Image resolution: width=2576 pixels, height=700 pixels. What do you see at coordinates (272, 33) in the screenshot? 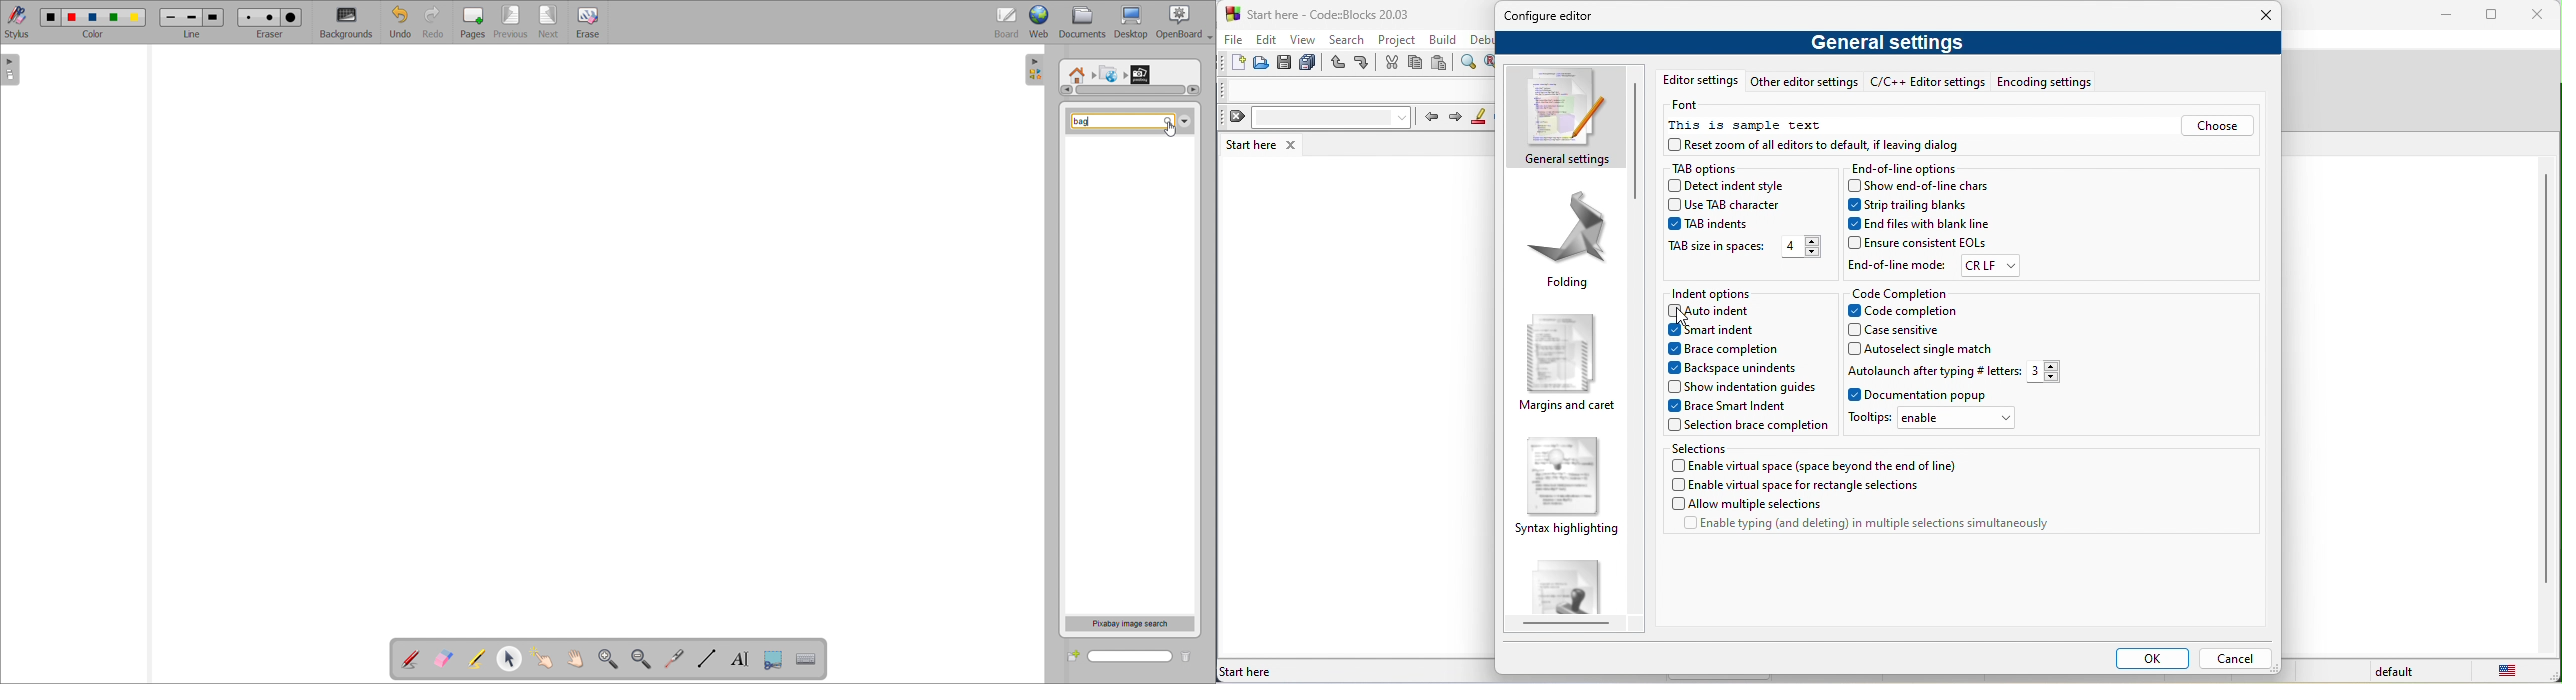
I see `eraser` at bounding box center [272, 33].